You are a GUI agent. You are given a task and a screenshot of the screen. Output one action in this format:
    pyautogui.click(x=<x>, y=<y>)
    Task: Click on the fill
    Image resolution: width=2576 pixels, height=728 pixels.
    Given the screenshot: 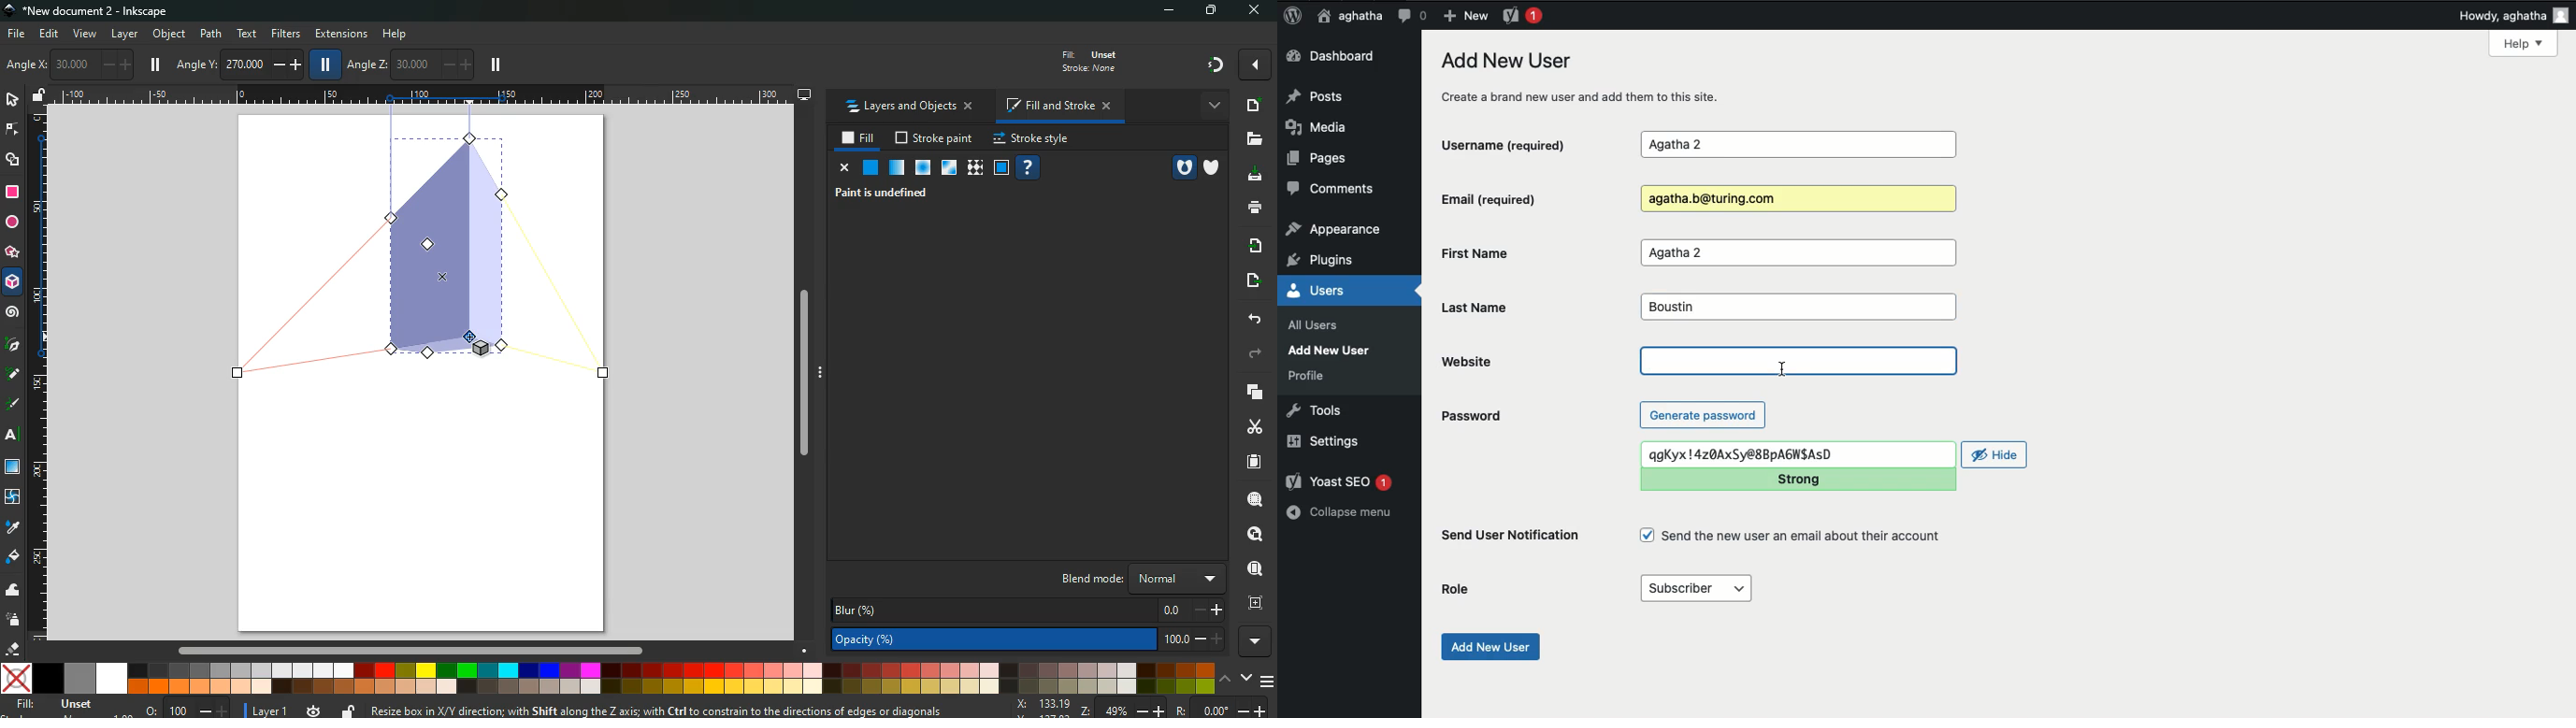 What is the action you would take?
    pyautogui.click(x=1087, y=60)
    